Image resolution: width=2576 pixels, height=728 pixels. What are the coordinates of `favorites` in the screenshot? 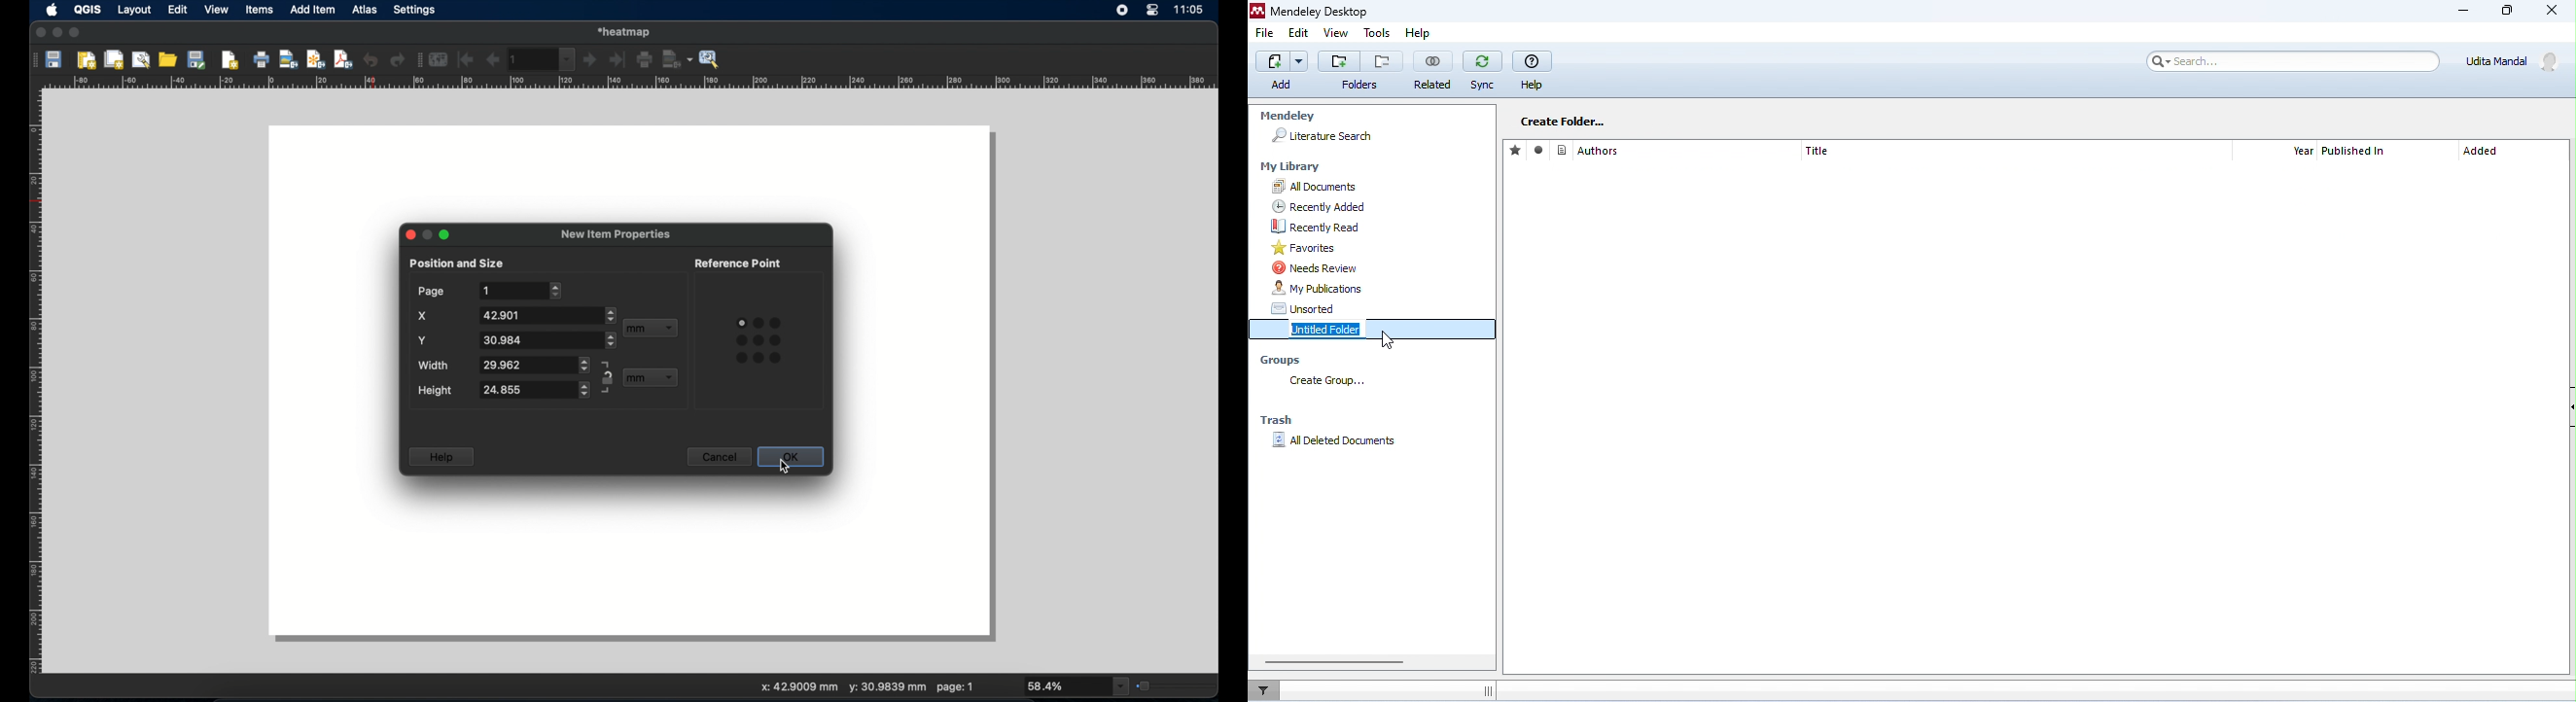 It's located at (1378, 248).